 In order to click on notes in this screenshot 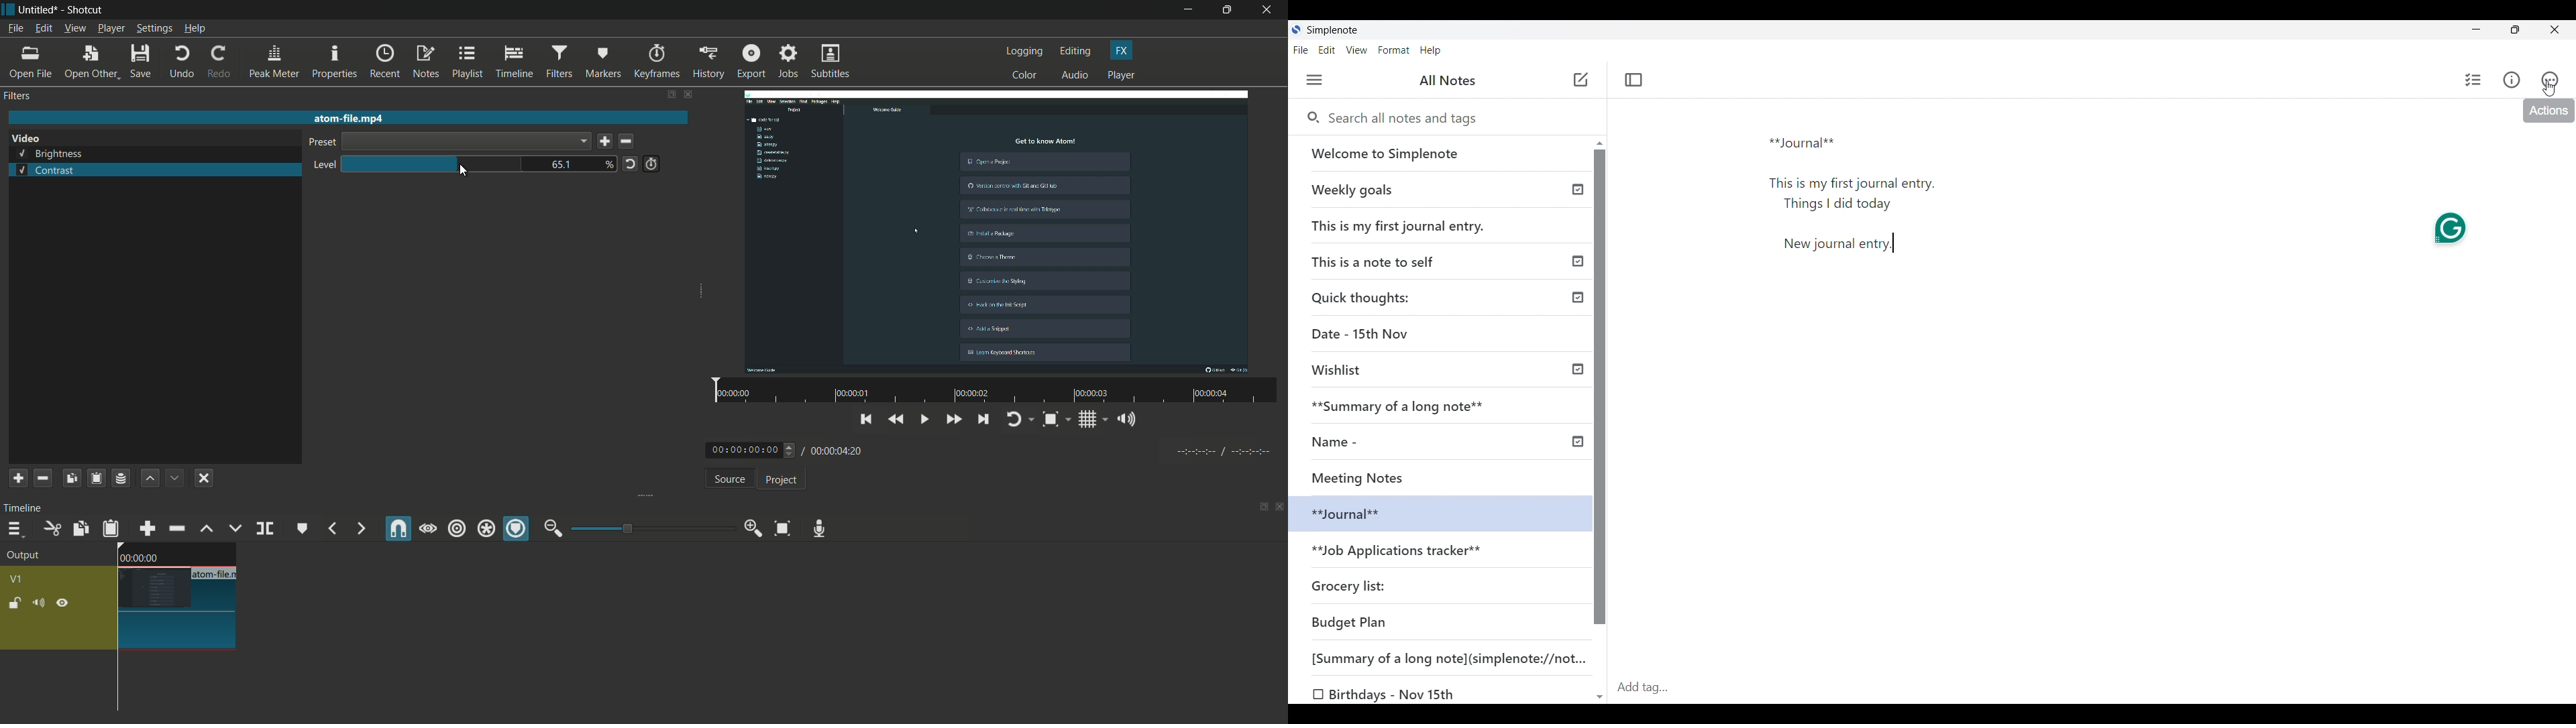, I will do `click(427, 62)`.